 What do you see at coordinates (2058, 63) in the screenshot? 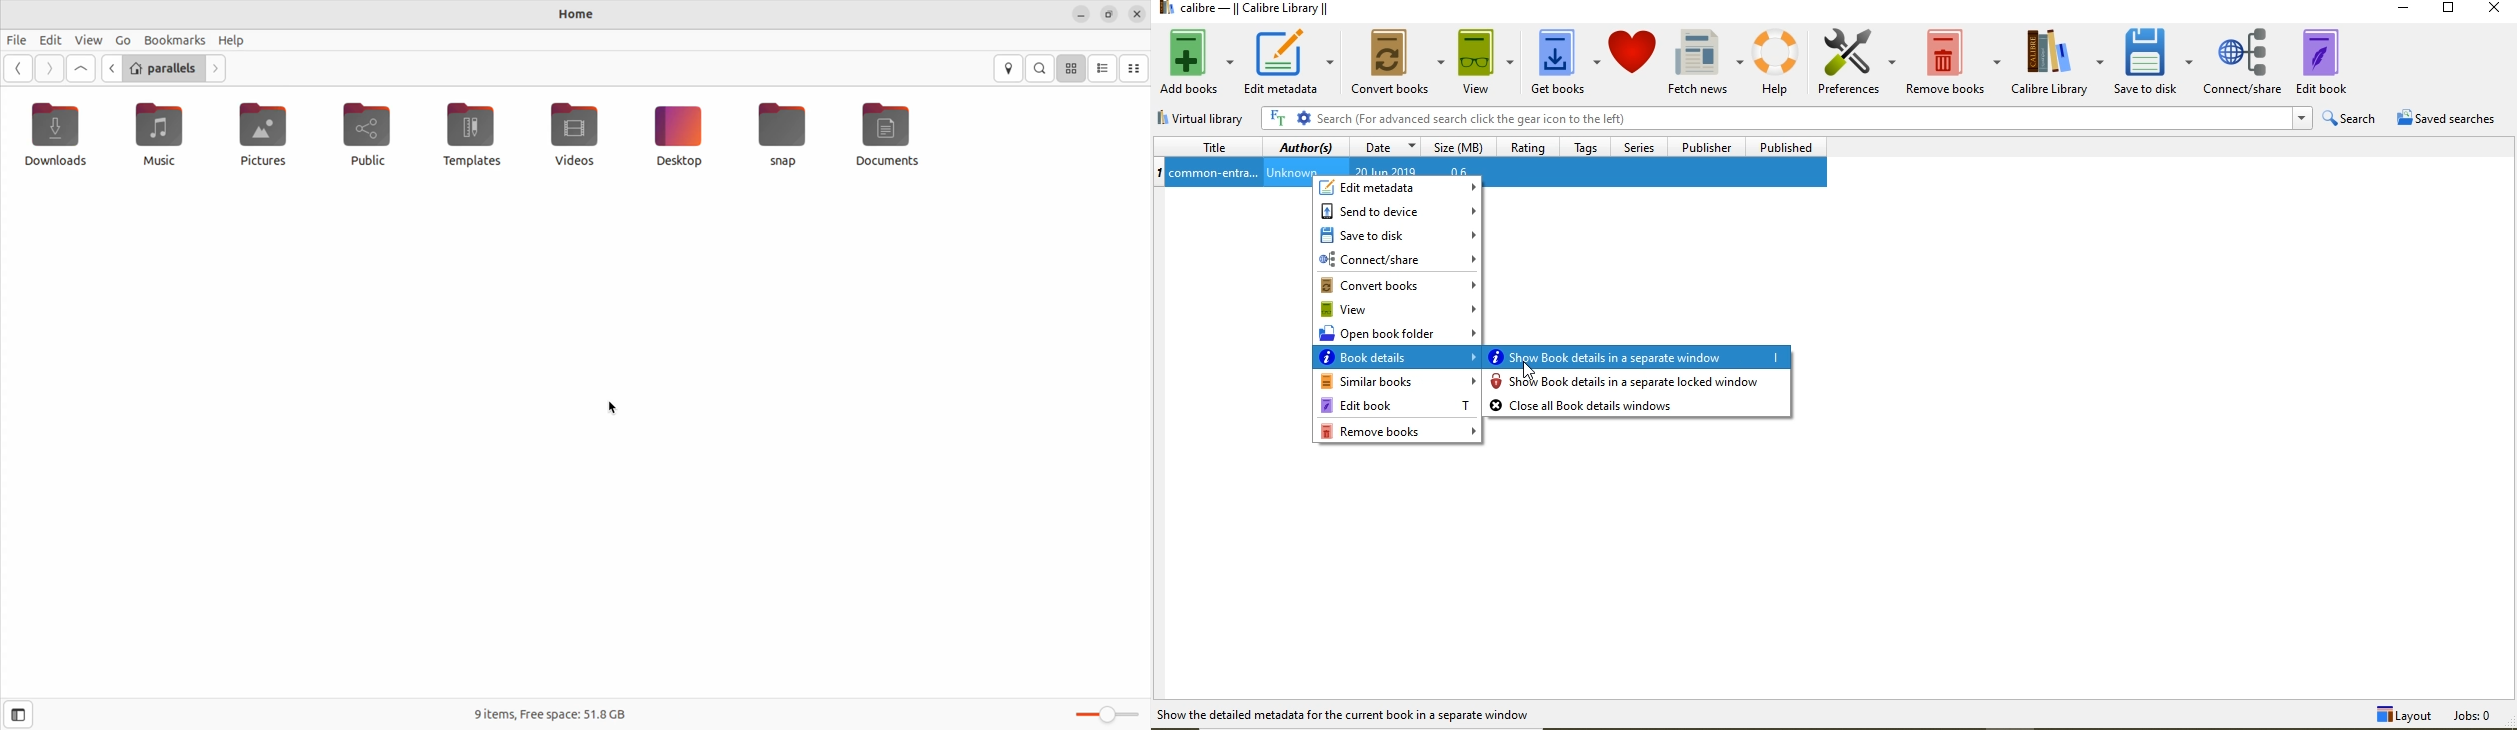
I see `calibre library` at bounding box center [2058, 63].